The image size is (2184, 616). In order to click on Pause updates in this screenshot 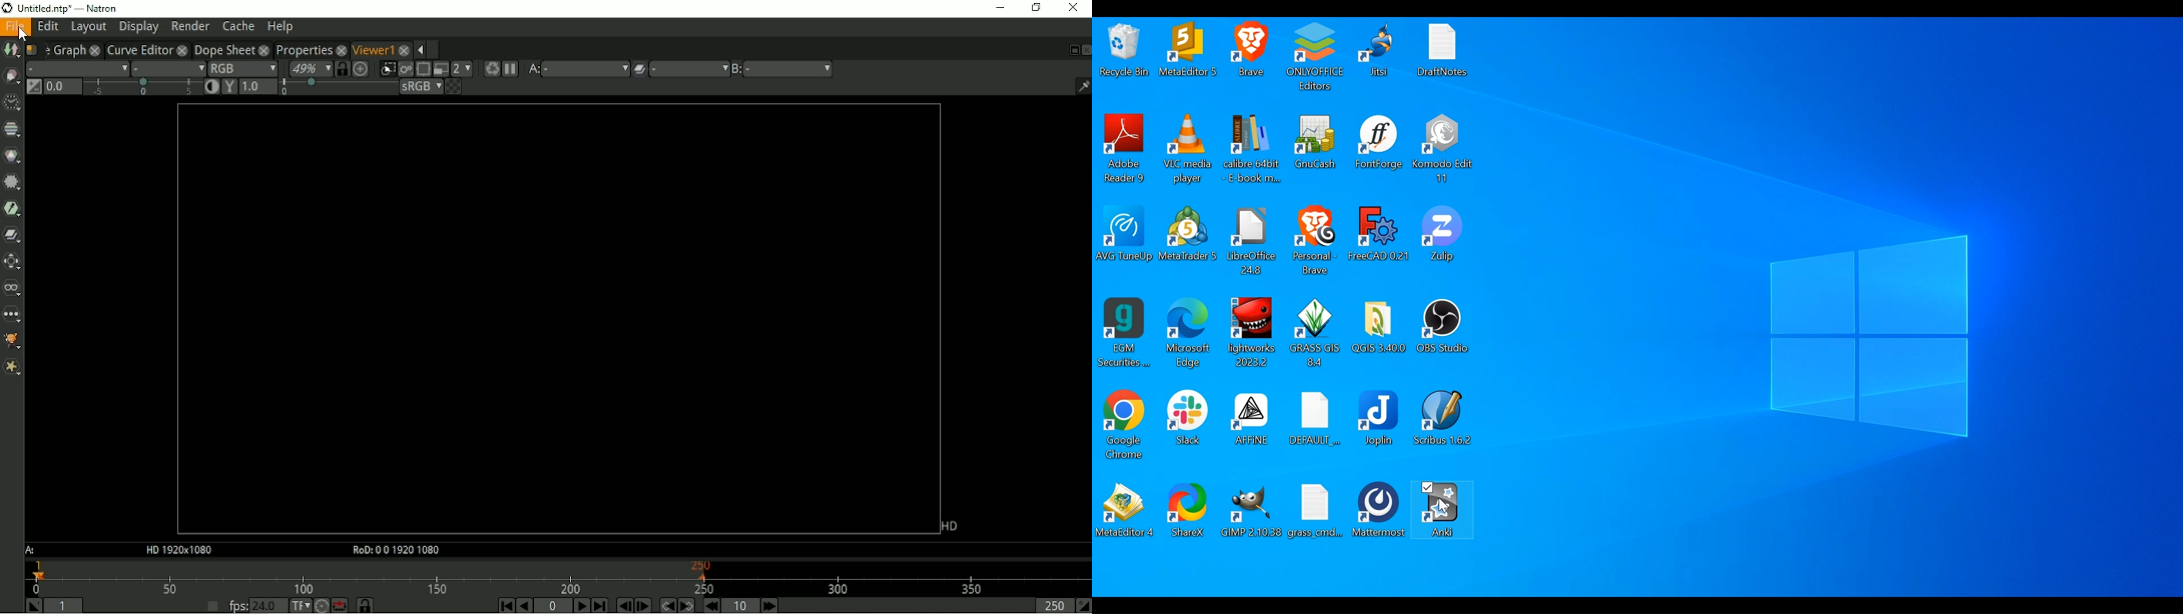, I will do `click(510, 69)`.